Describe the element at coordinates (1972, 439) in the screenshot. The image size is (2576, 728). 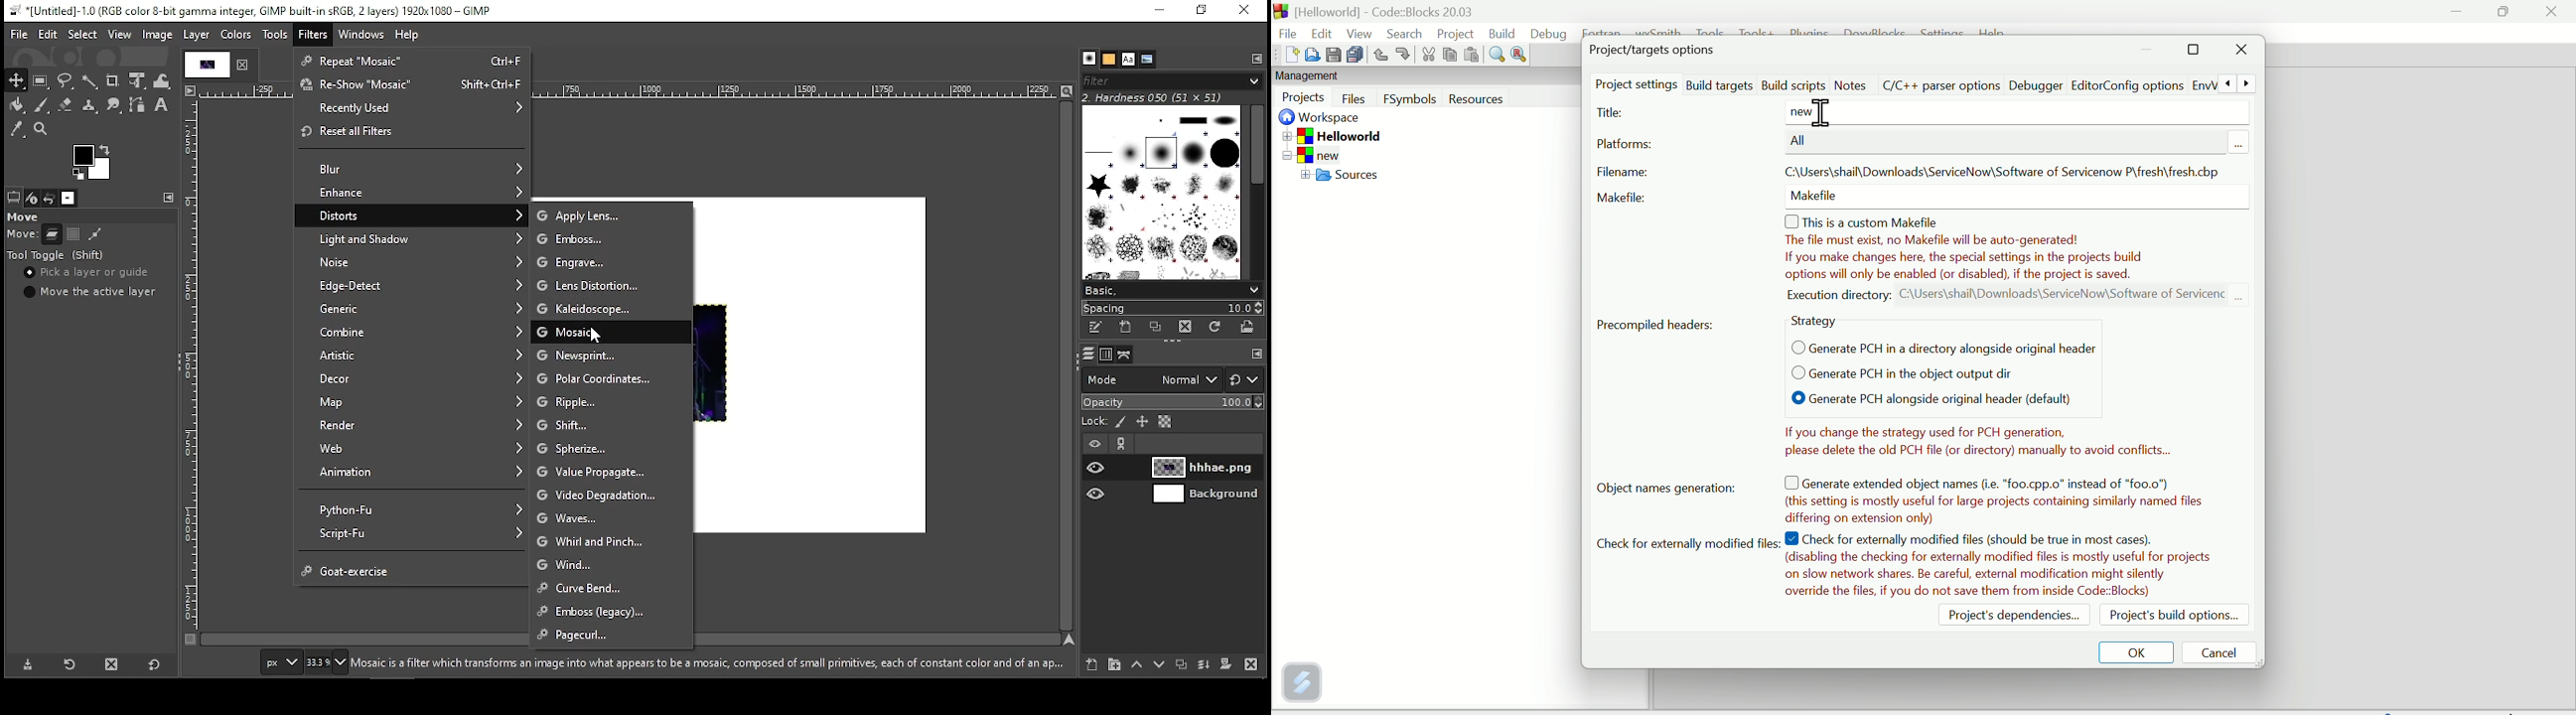
I see `Notes` at that location.